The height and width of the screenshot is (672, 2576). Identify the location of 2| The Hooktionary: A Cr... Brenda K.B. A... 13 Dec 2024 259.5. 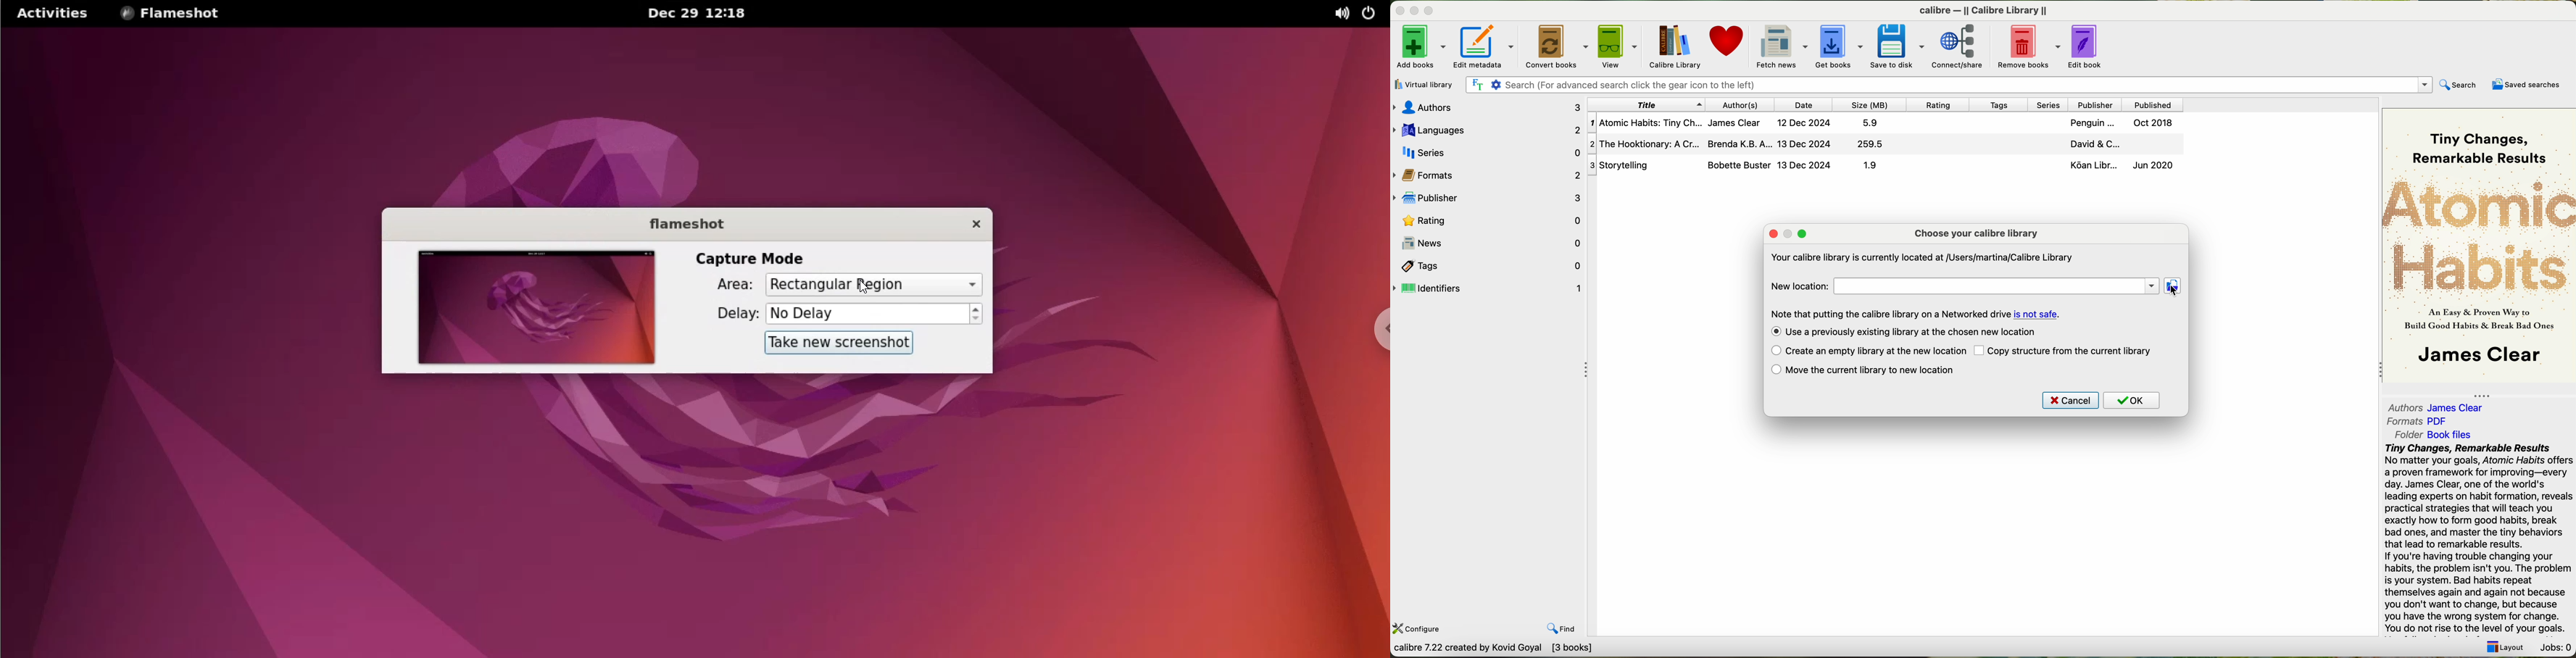
(1744, 144).